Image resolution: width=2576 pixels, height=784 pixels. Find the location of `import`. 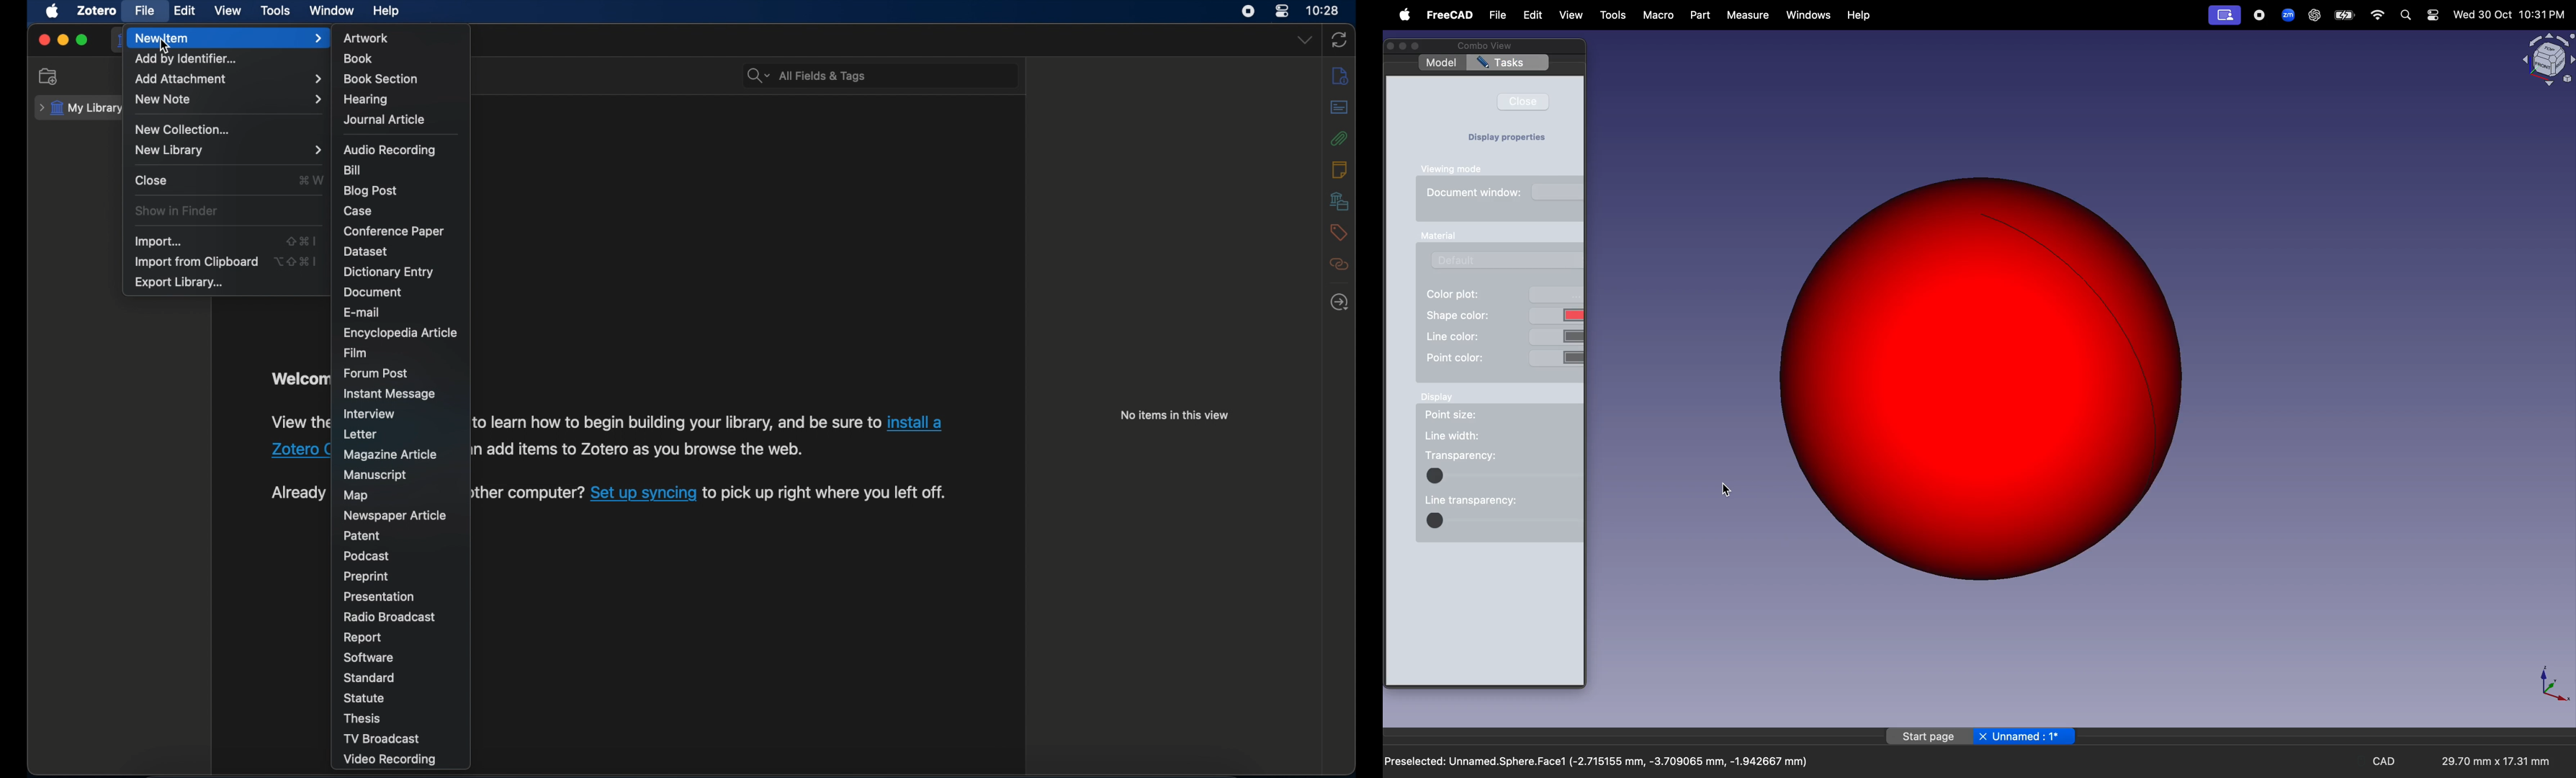

import is located at coordinates (158, 241).